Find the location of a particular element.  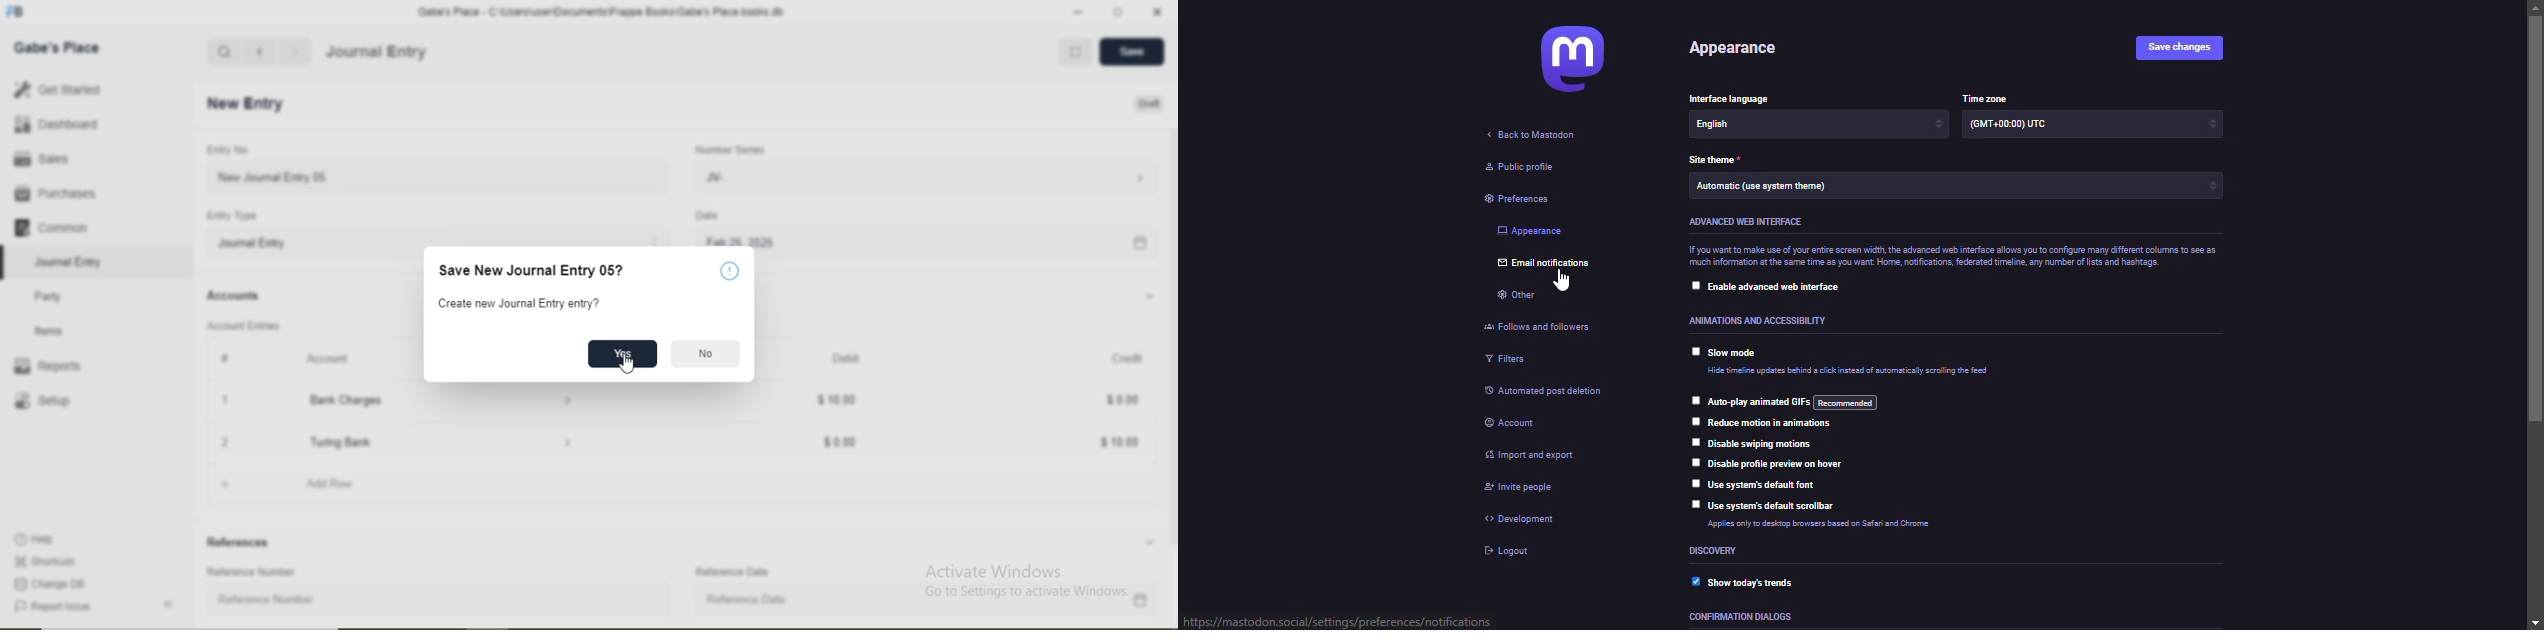

language is located at coordinates (1745, 126).